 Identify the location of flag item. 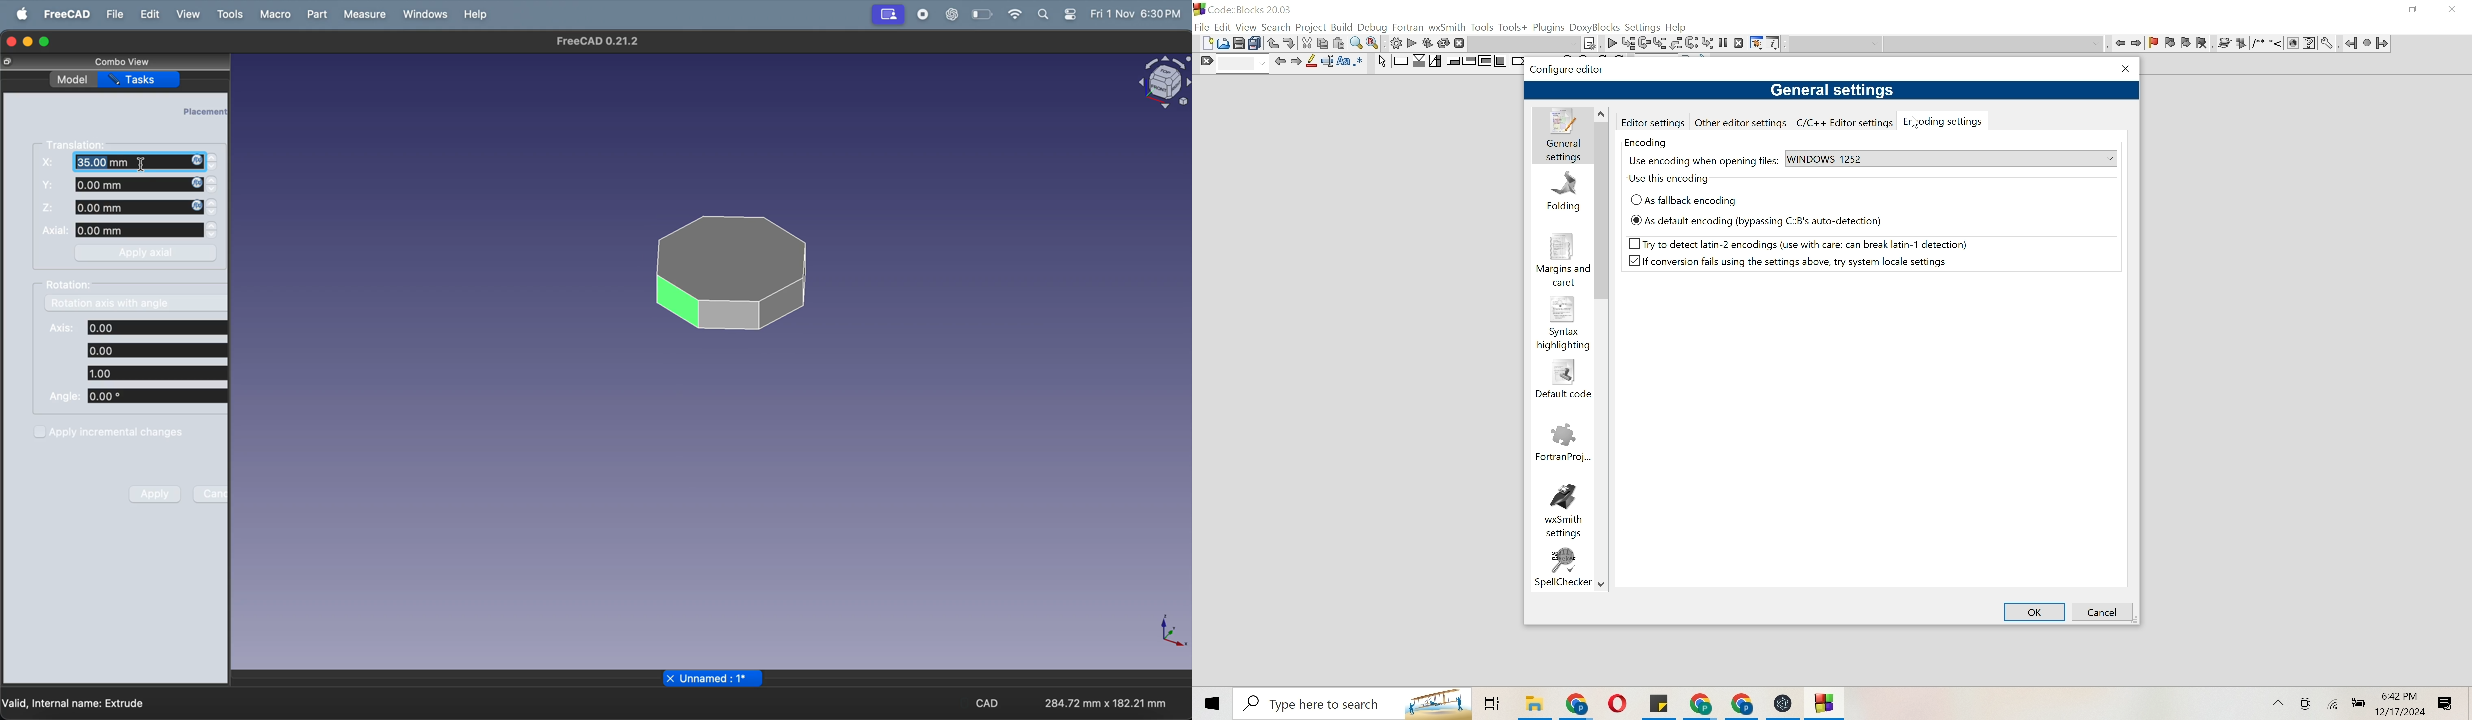
(2178, 43).